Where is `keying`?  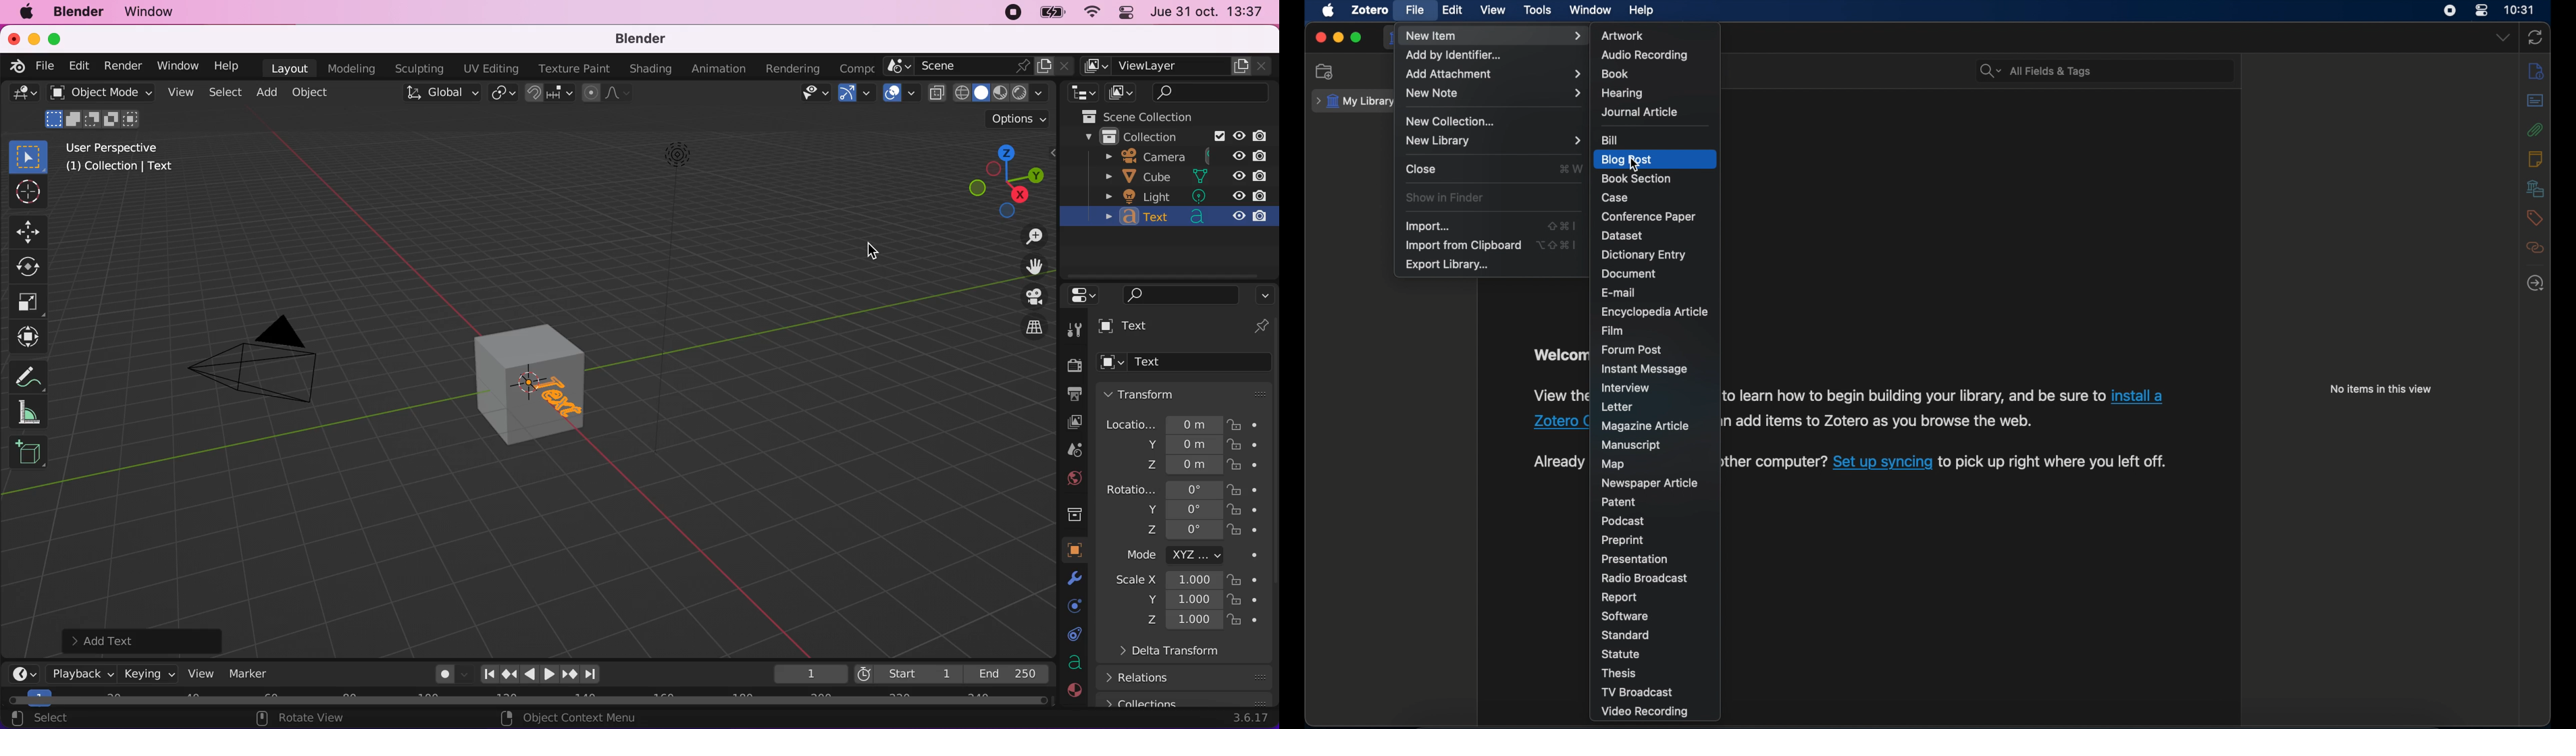
keying is located at coordinates (147, 673).